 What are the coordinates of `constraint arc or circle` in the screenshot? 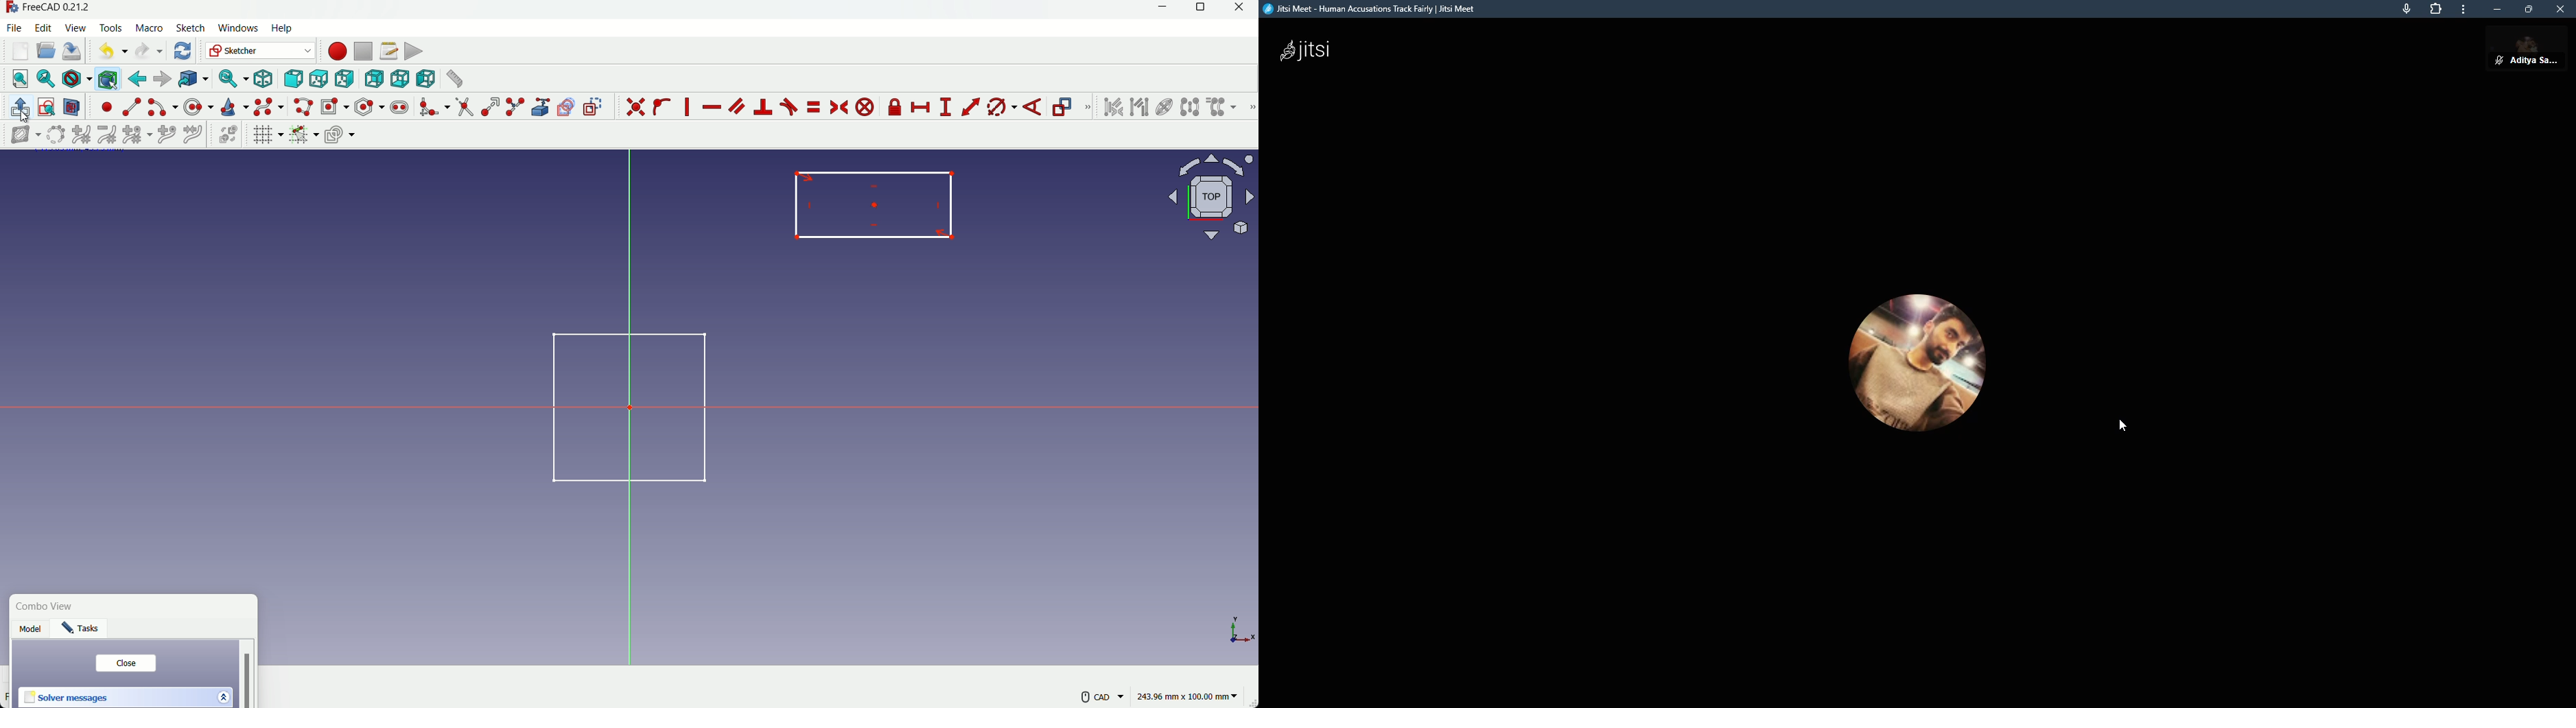 It's located at (999, 109).